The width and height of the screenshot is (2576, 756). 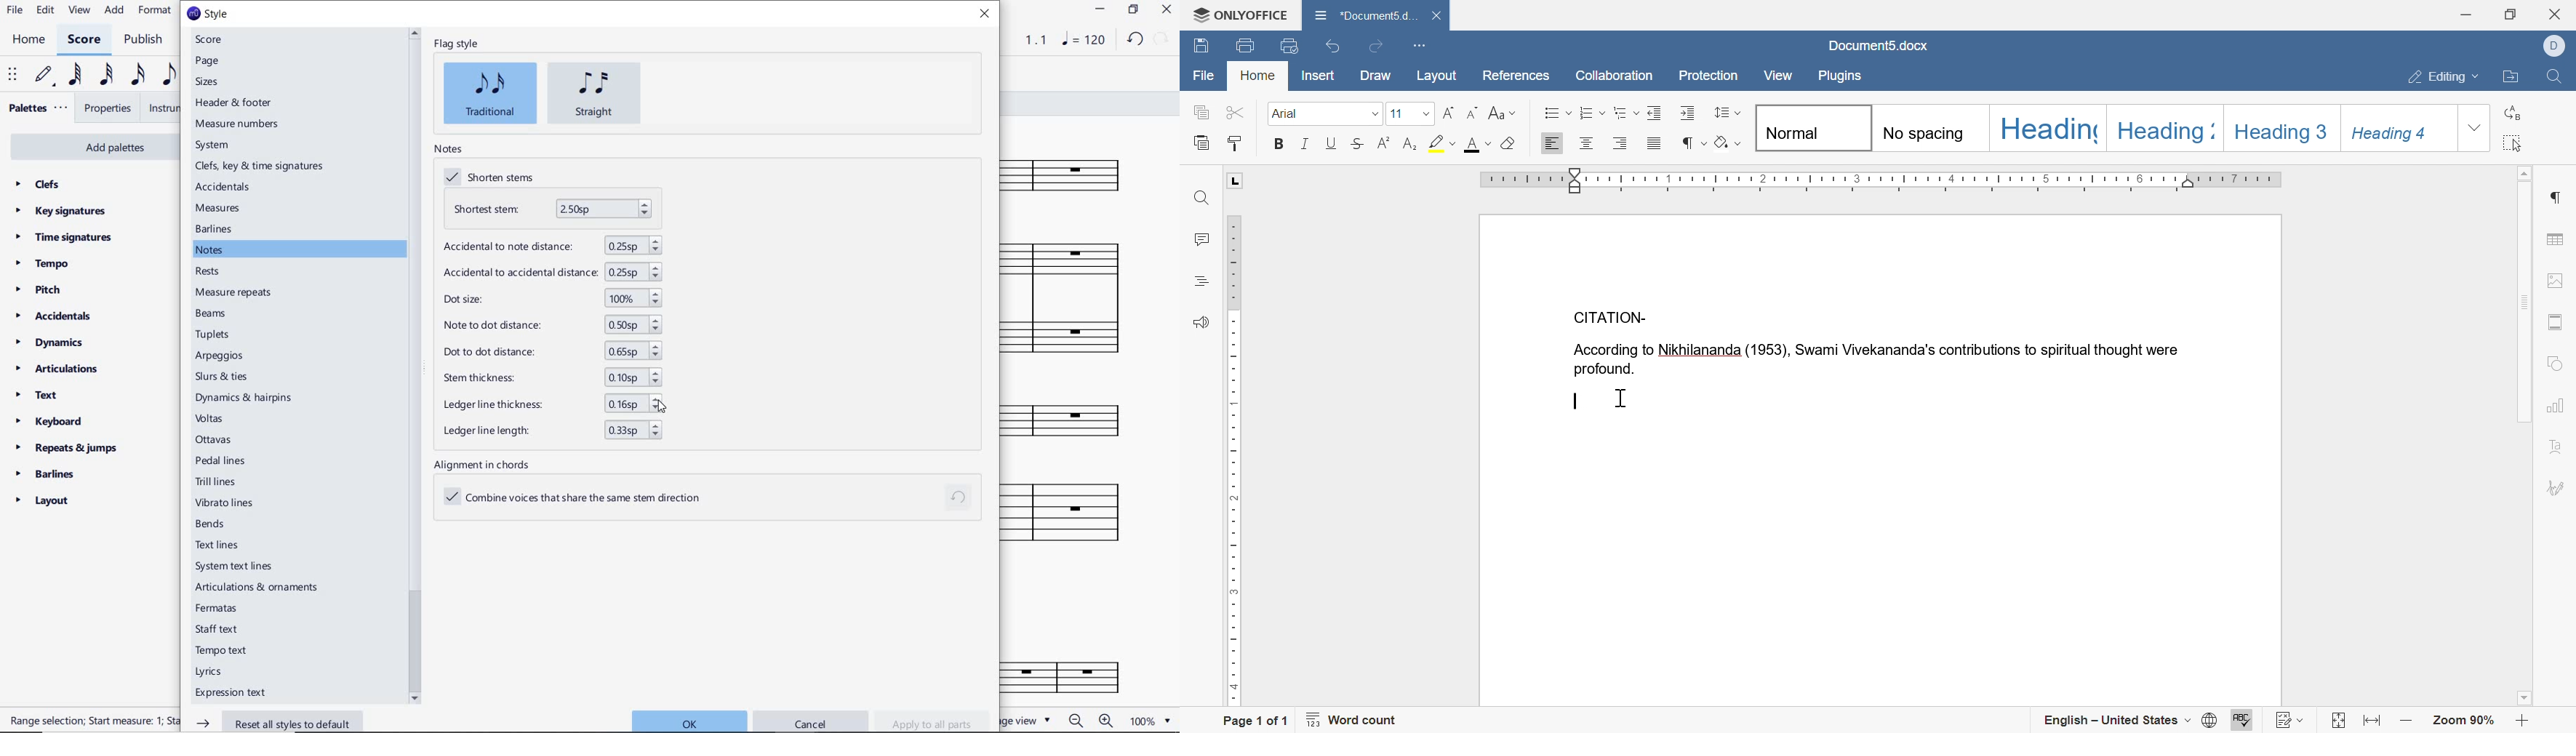 I want to click on reset all styles to default, so click(x=276, y=722).